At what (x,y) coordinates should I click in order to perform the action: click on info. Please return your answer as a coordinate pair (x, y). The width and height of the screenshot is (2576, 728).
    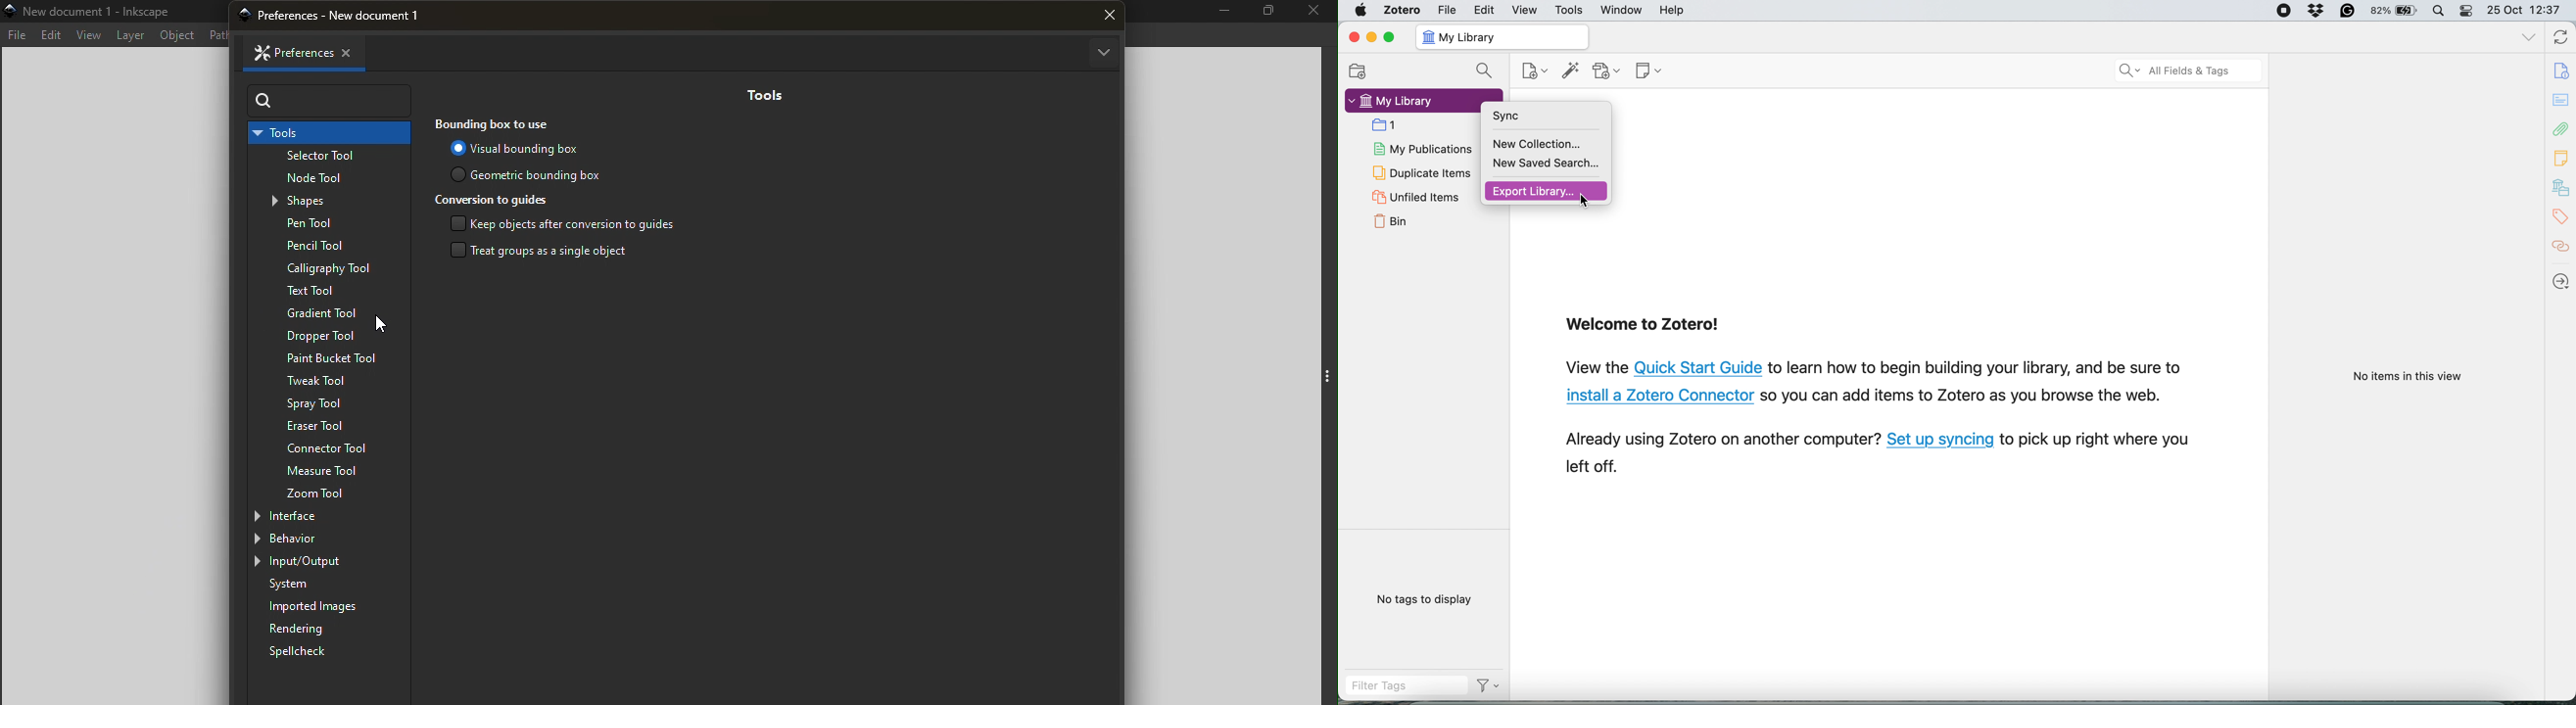
    Looking at the image, I should click on (2563, 71).